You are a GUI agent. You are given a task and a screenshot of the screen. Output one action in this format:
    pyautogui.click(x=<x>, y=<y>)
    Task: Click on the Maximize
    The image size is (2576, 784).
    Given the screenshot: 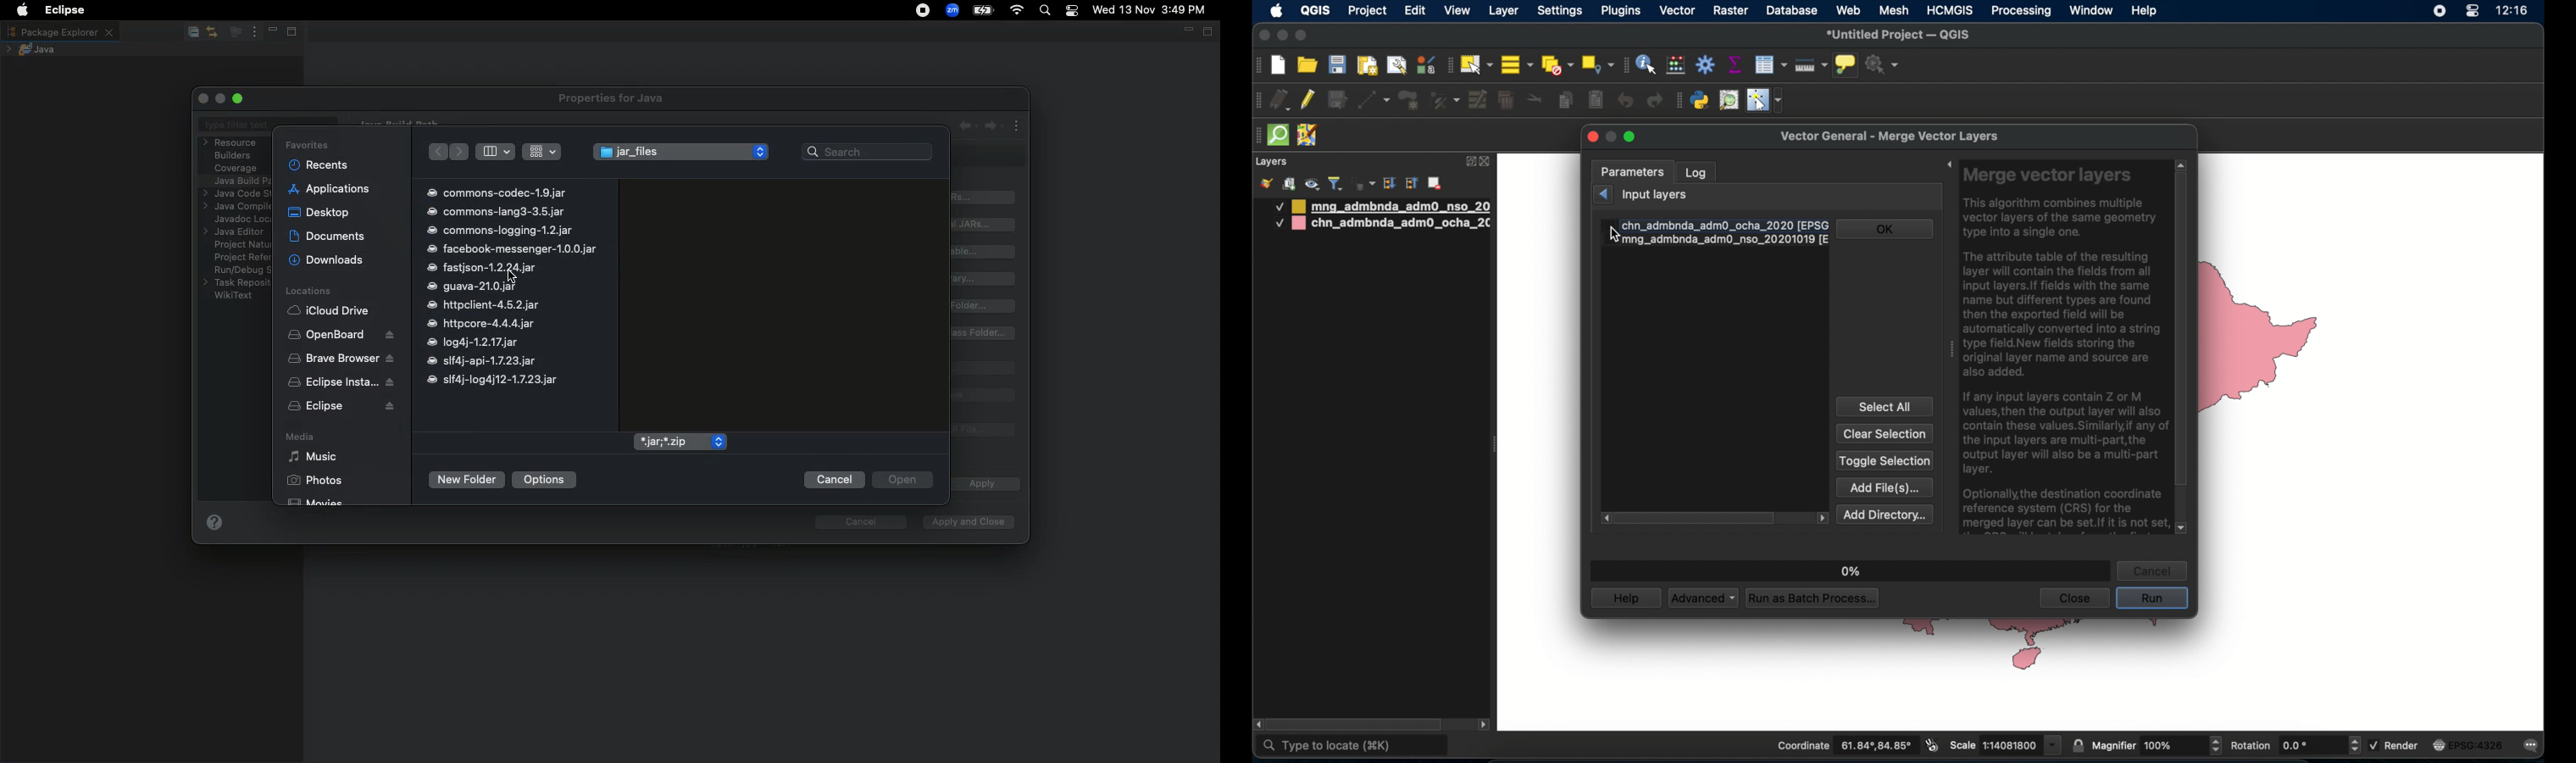 What is the action you would take?
    pyautogui.click(x=297, y=33)
    